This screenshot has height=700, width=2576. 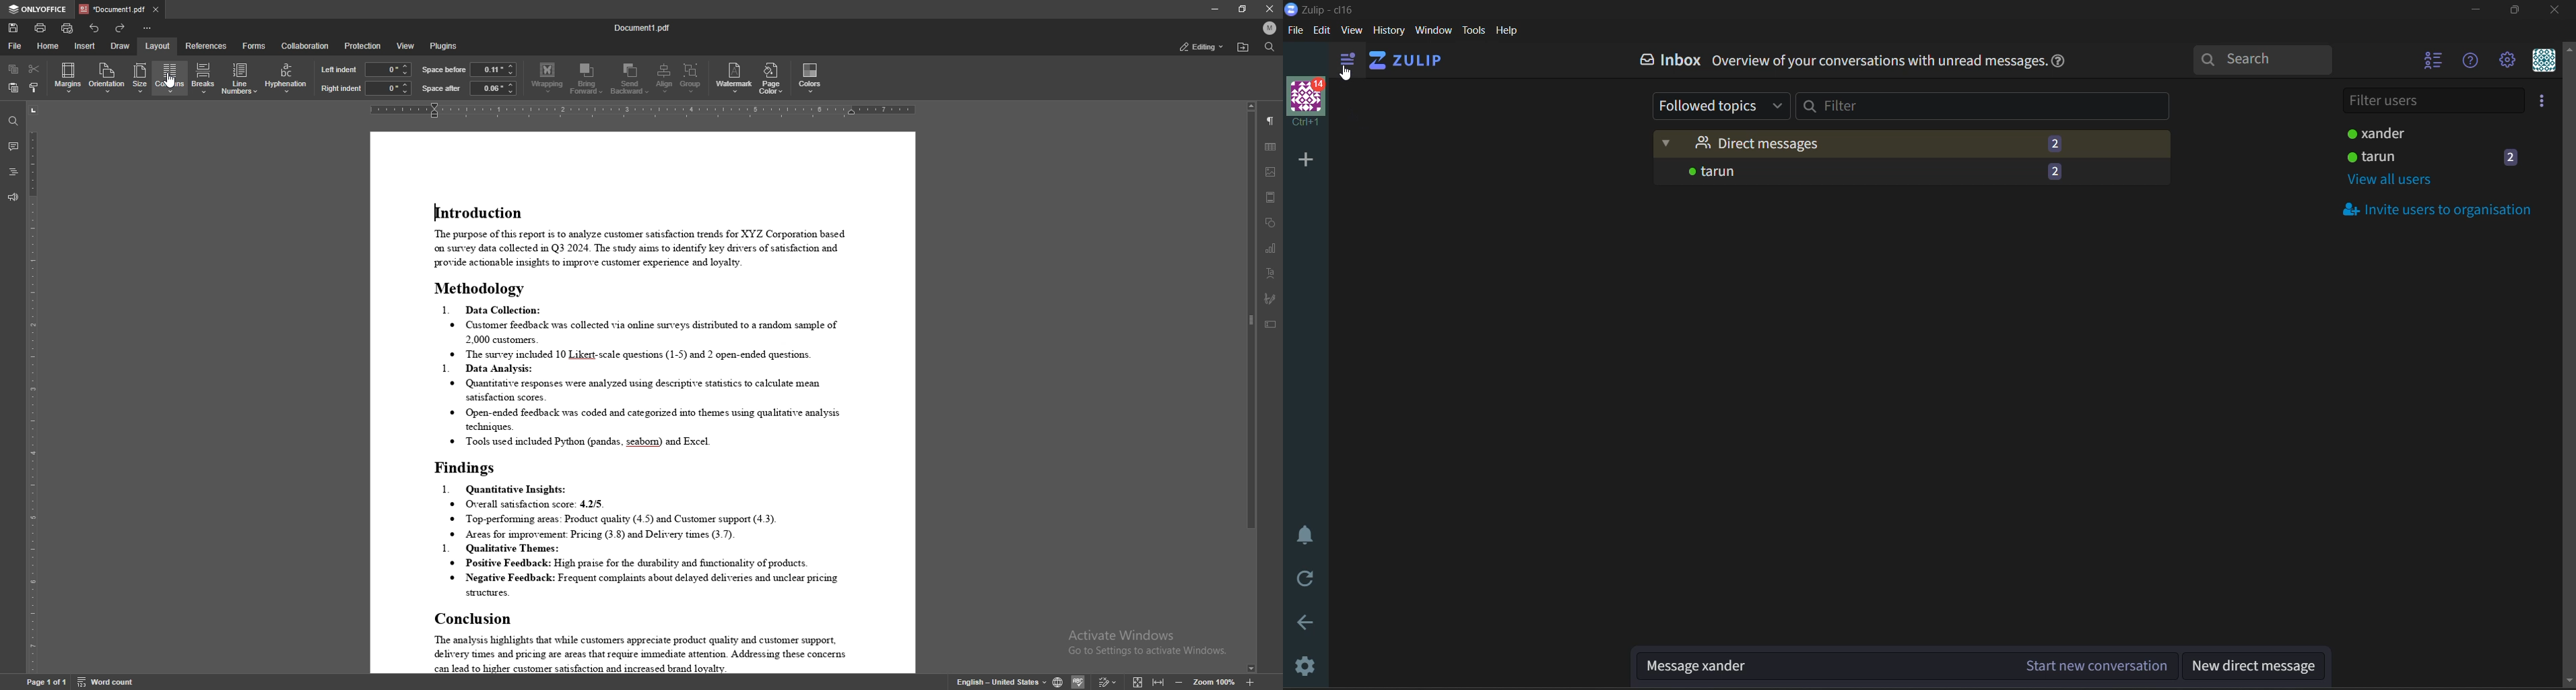 What do you see at coordinates (994, 680) in the screenshot?
I see `change text language` at bounding box center [994, 680].